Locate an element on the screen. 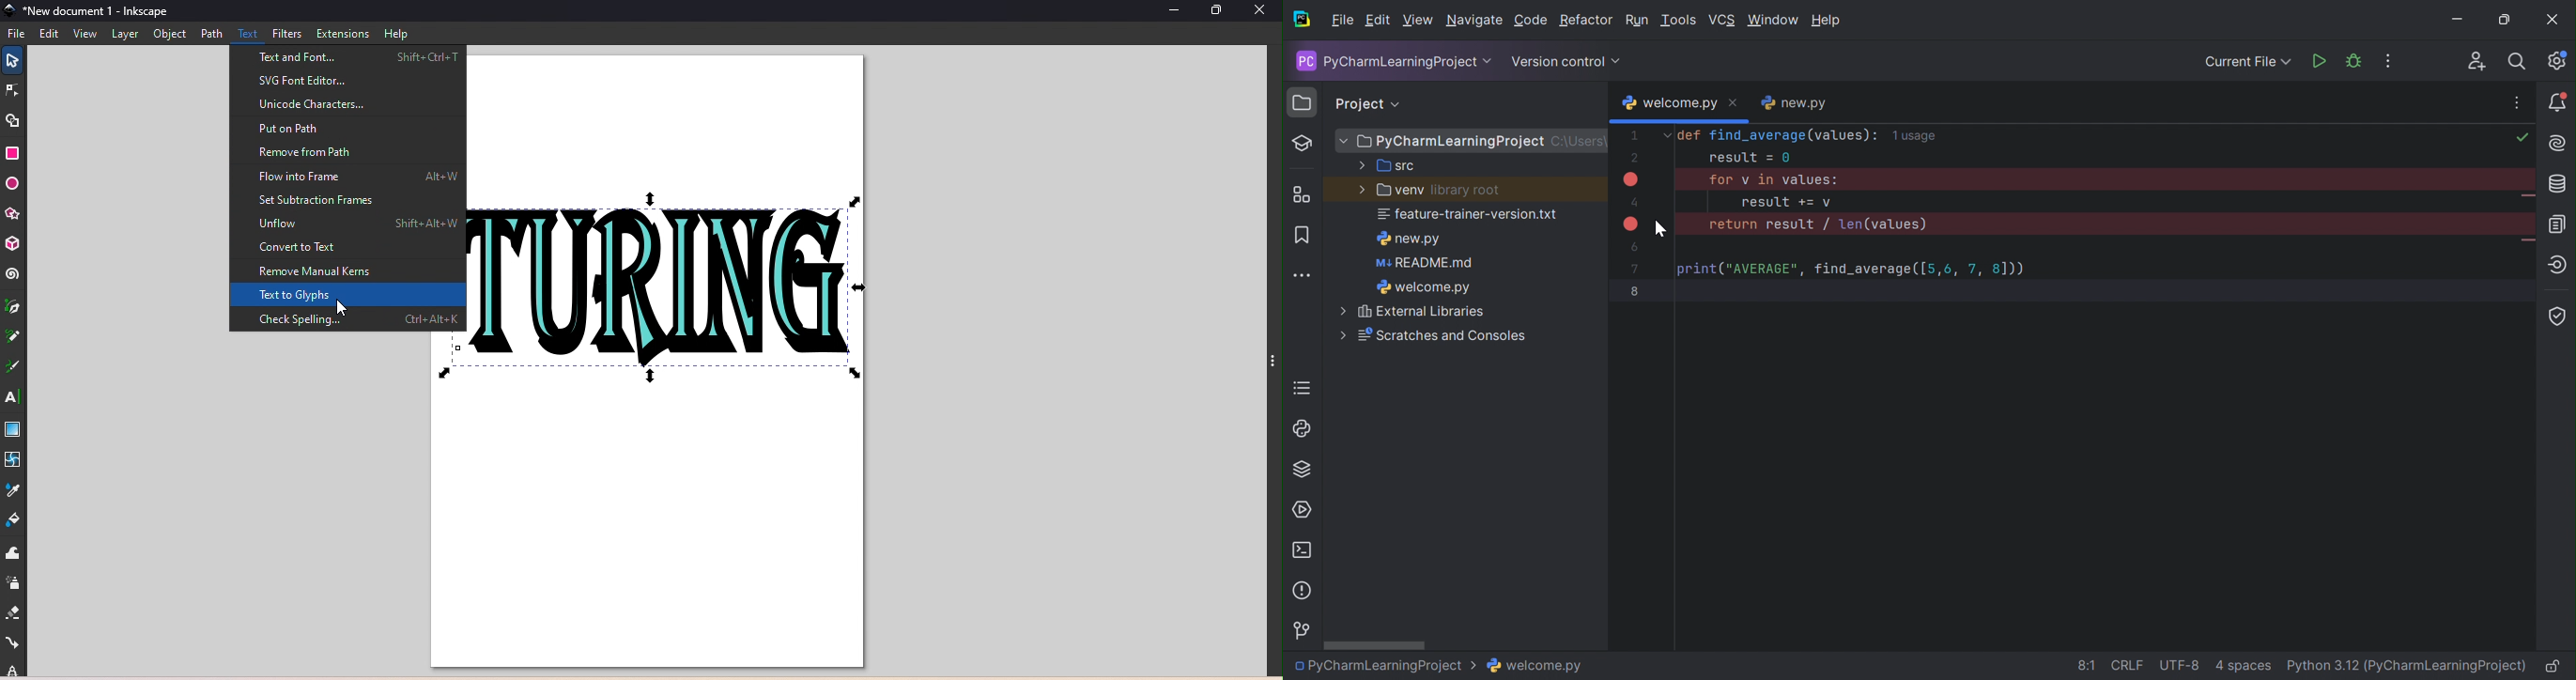  6 is located at coordinates (1634, 248).